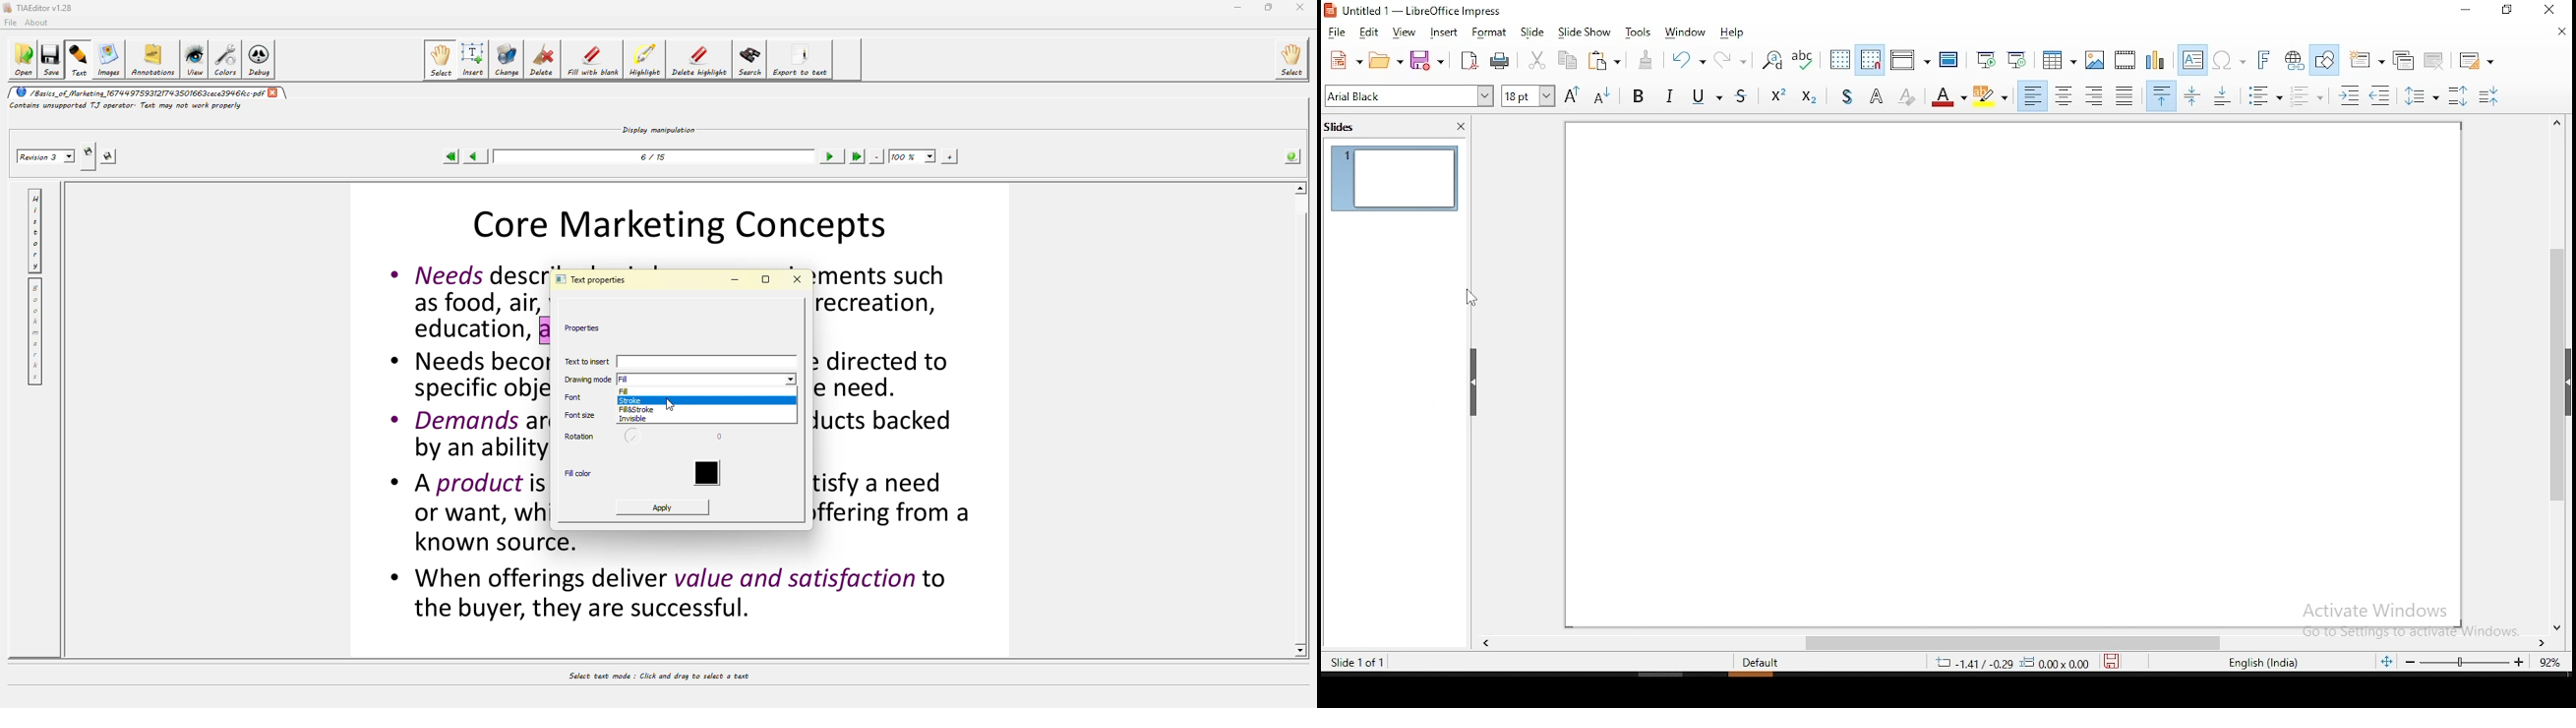 The height and width of the screenshot is (728, 2576). What do you see at coordinates (2433, 62) in the screenshot?
I see `delete slide` at bounding box center [2433, 62].